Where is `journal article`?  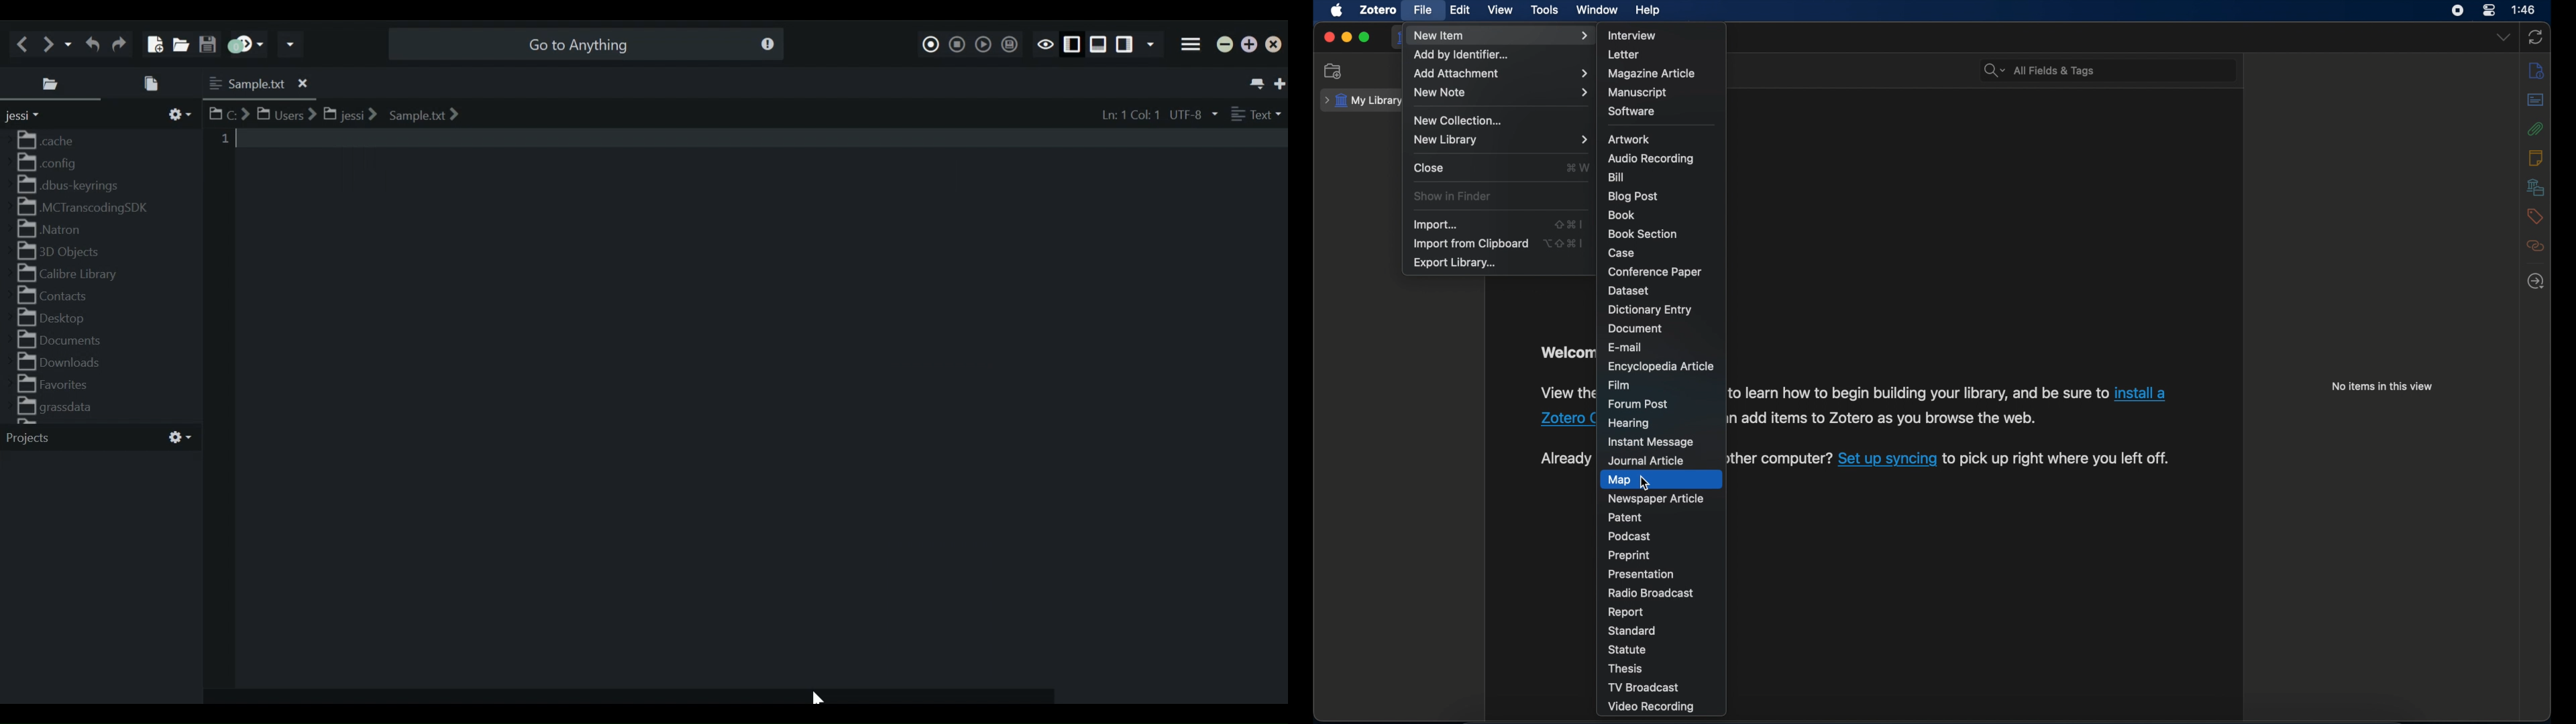 journal article is located at coordinates (1647, 461).